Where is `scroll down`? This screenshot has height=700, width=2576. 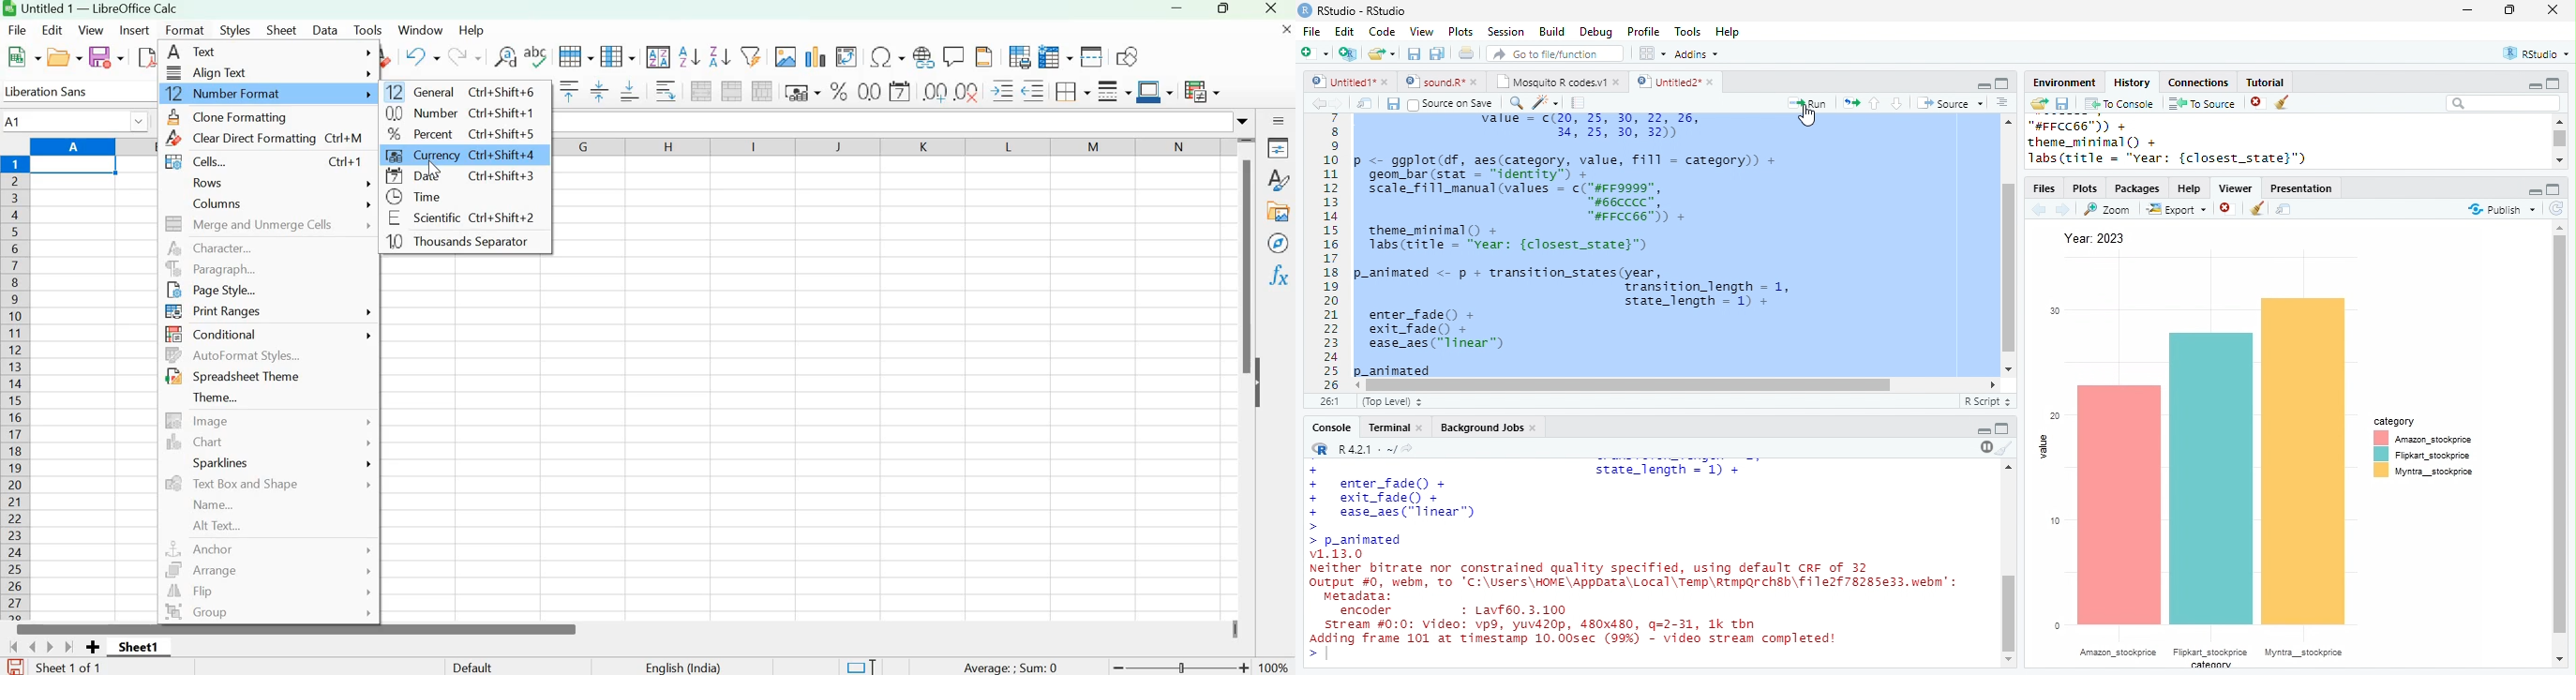 scroll down is located at coordinates (2561, 659).